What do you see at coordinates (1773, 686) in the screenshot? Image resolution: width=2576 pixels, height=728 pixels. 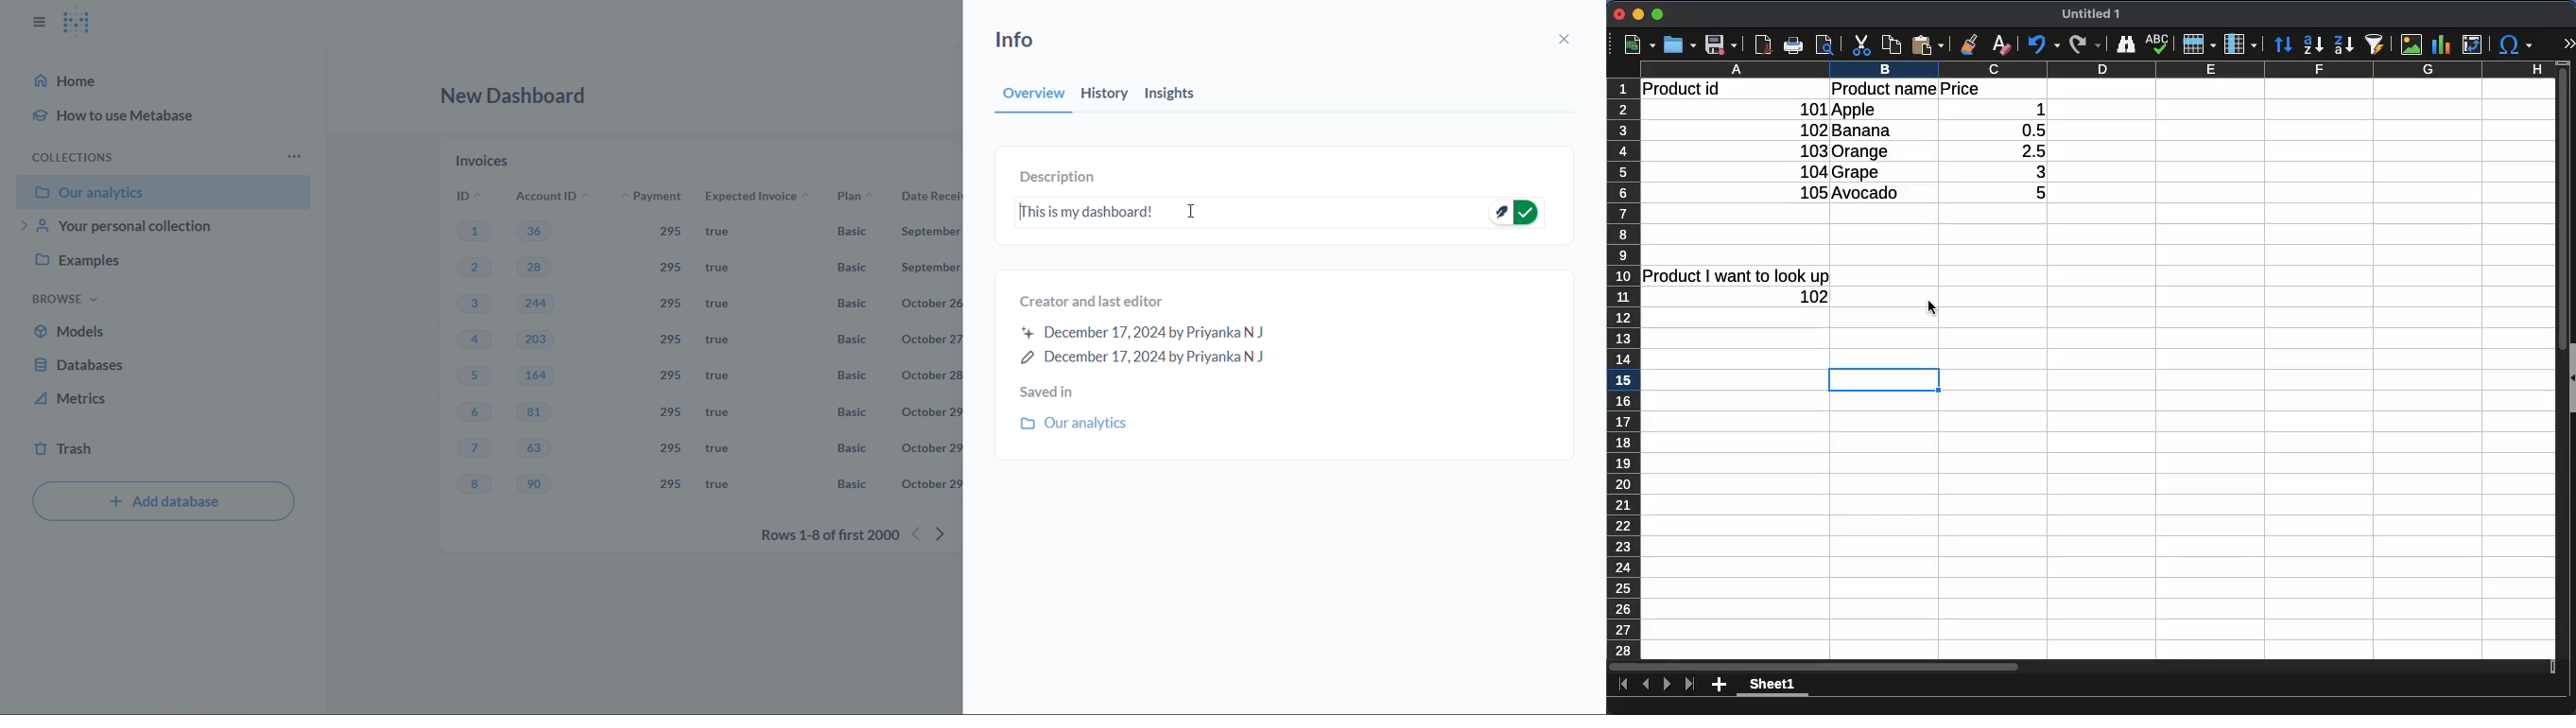 I see `sheet1` at bounding box center [1773, 686].